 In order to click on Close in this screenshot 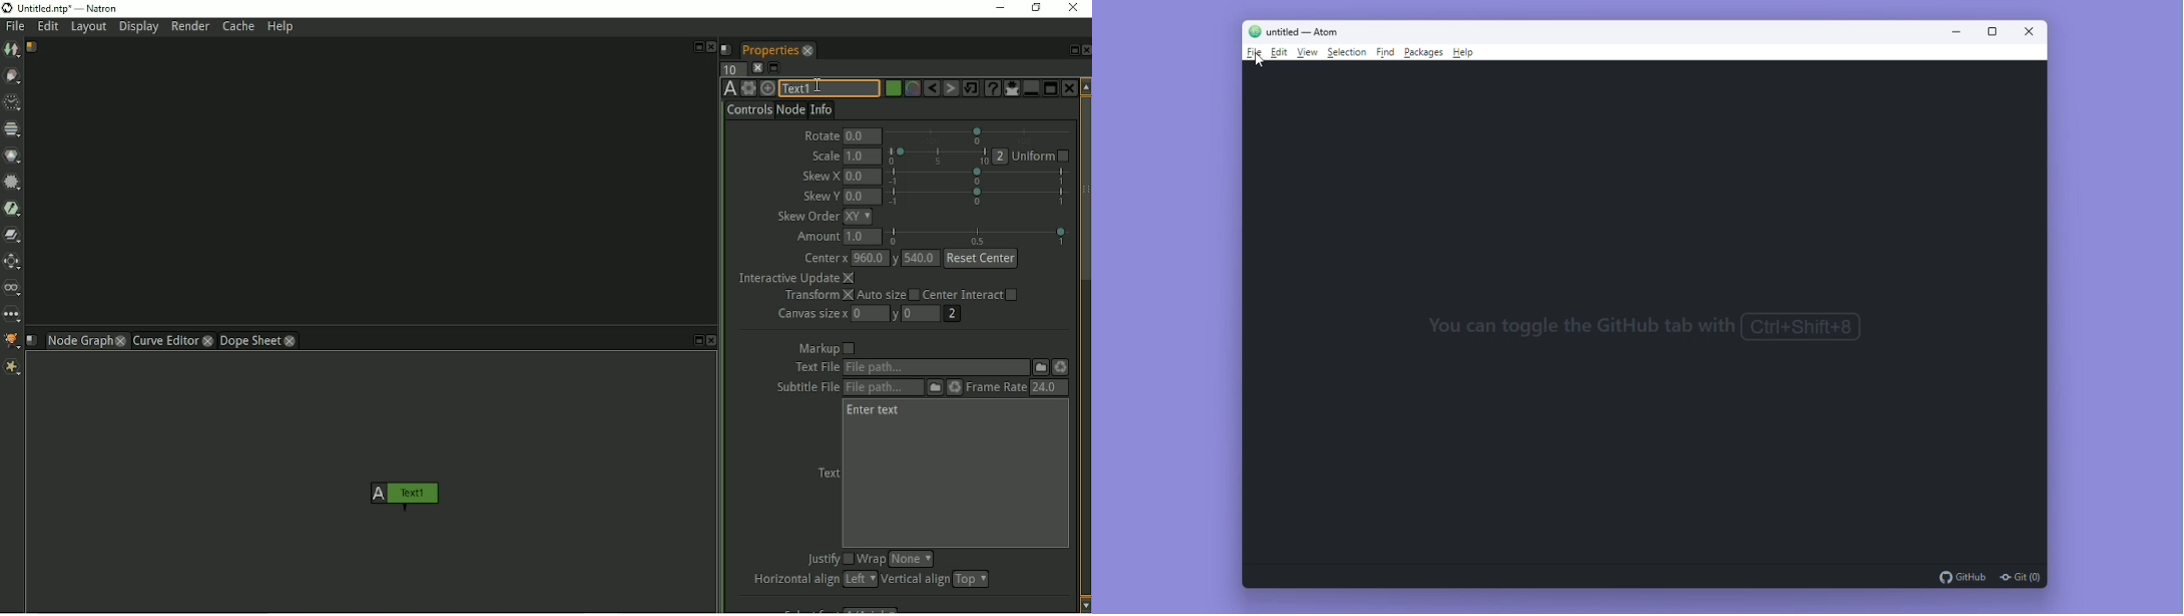, I will do `click(1072, 8)`.